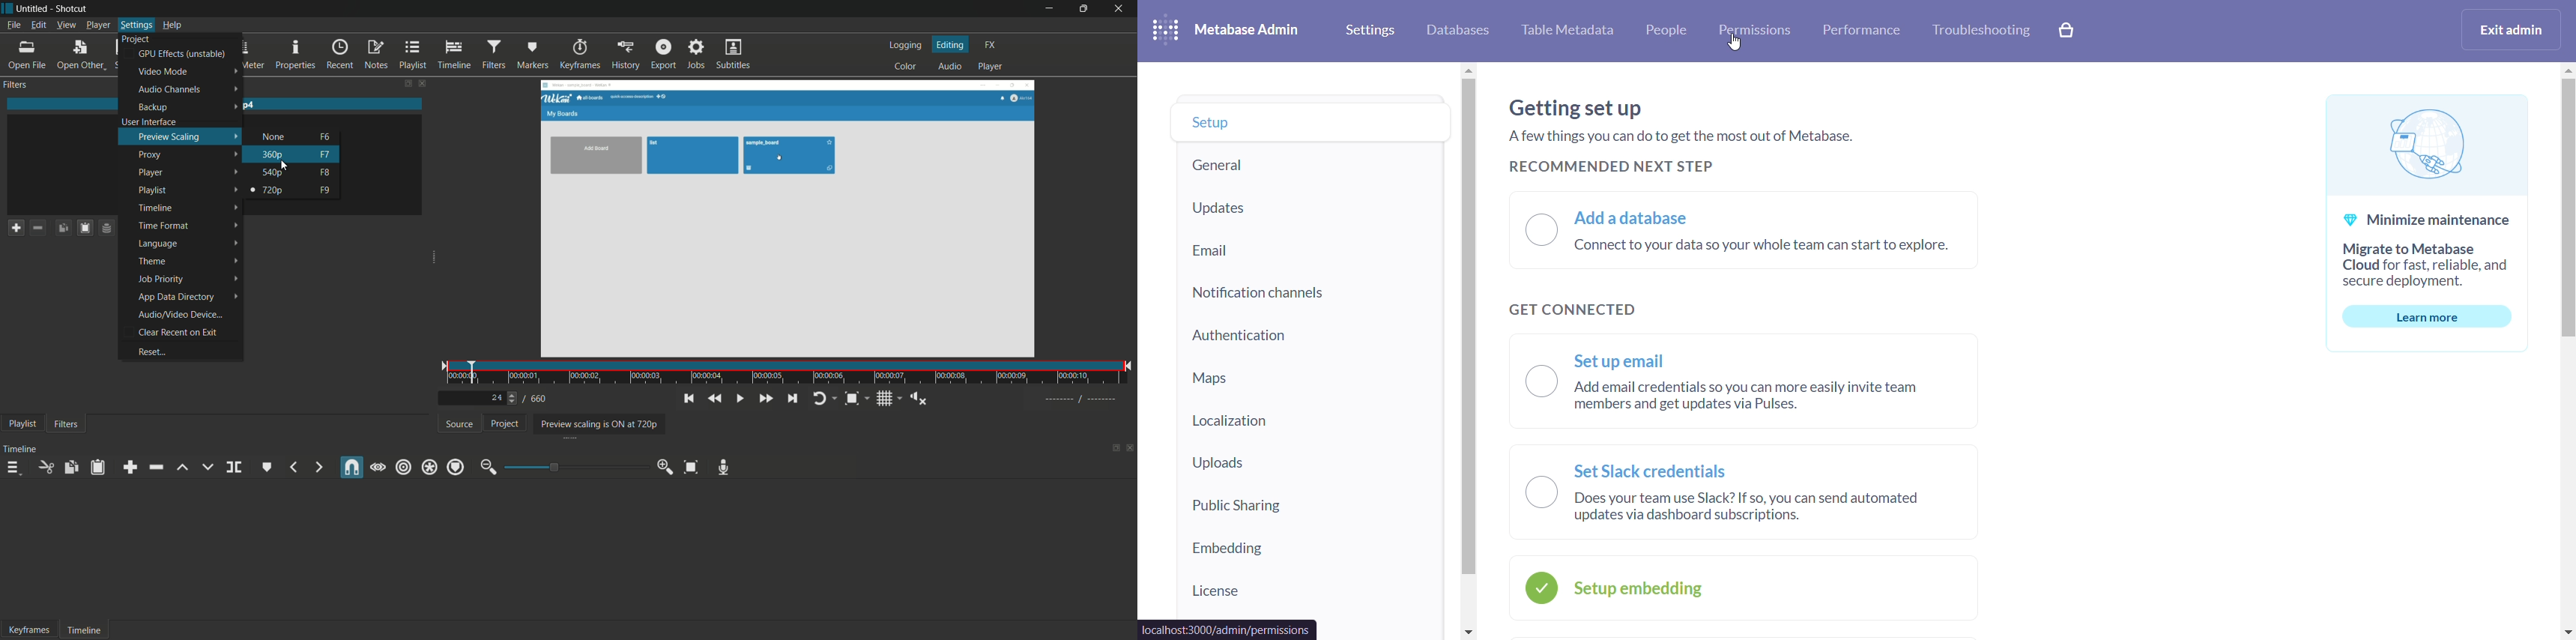  Describe the element at coordinates (1307, 163) in the screenshot. I see `general` at that location.